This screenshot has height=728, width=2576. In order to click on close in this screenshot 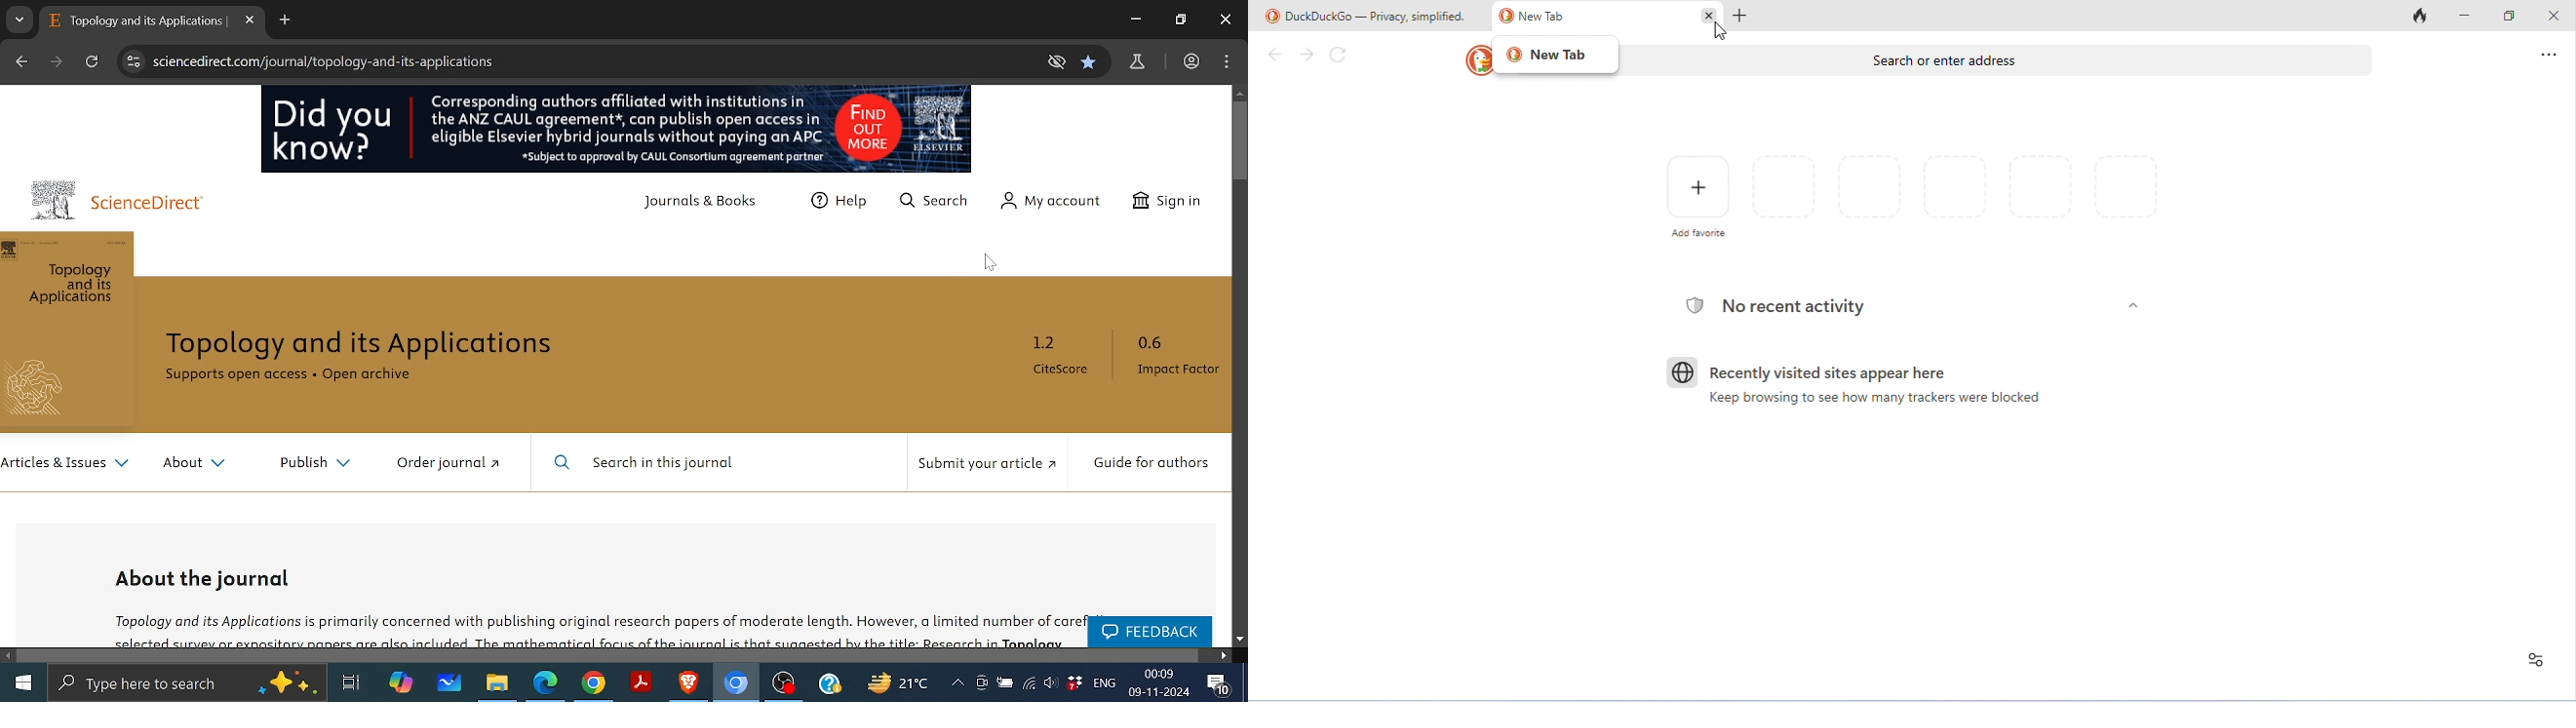, I will do `click(1708, 16)`.